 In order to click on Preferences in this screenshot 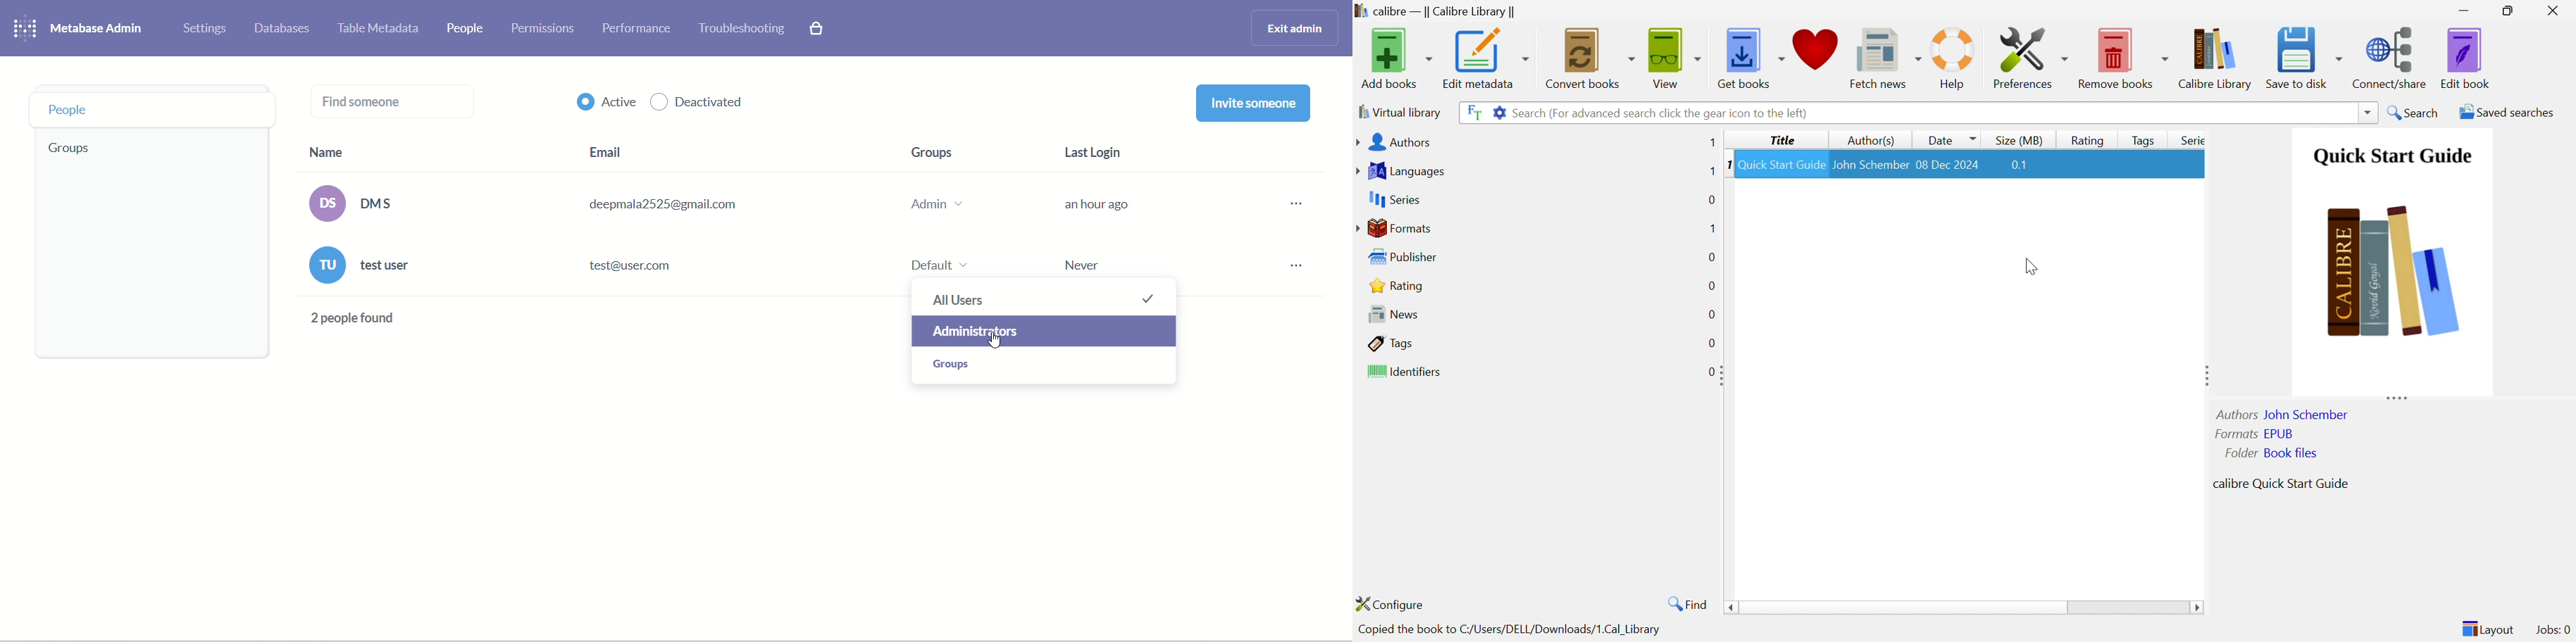, I will do `click(2030, 57)`.